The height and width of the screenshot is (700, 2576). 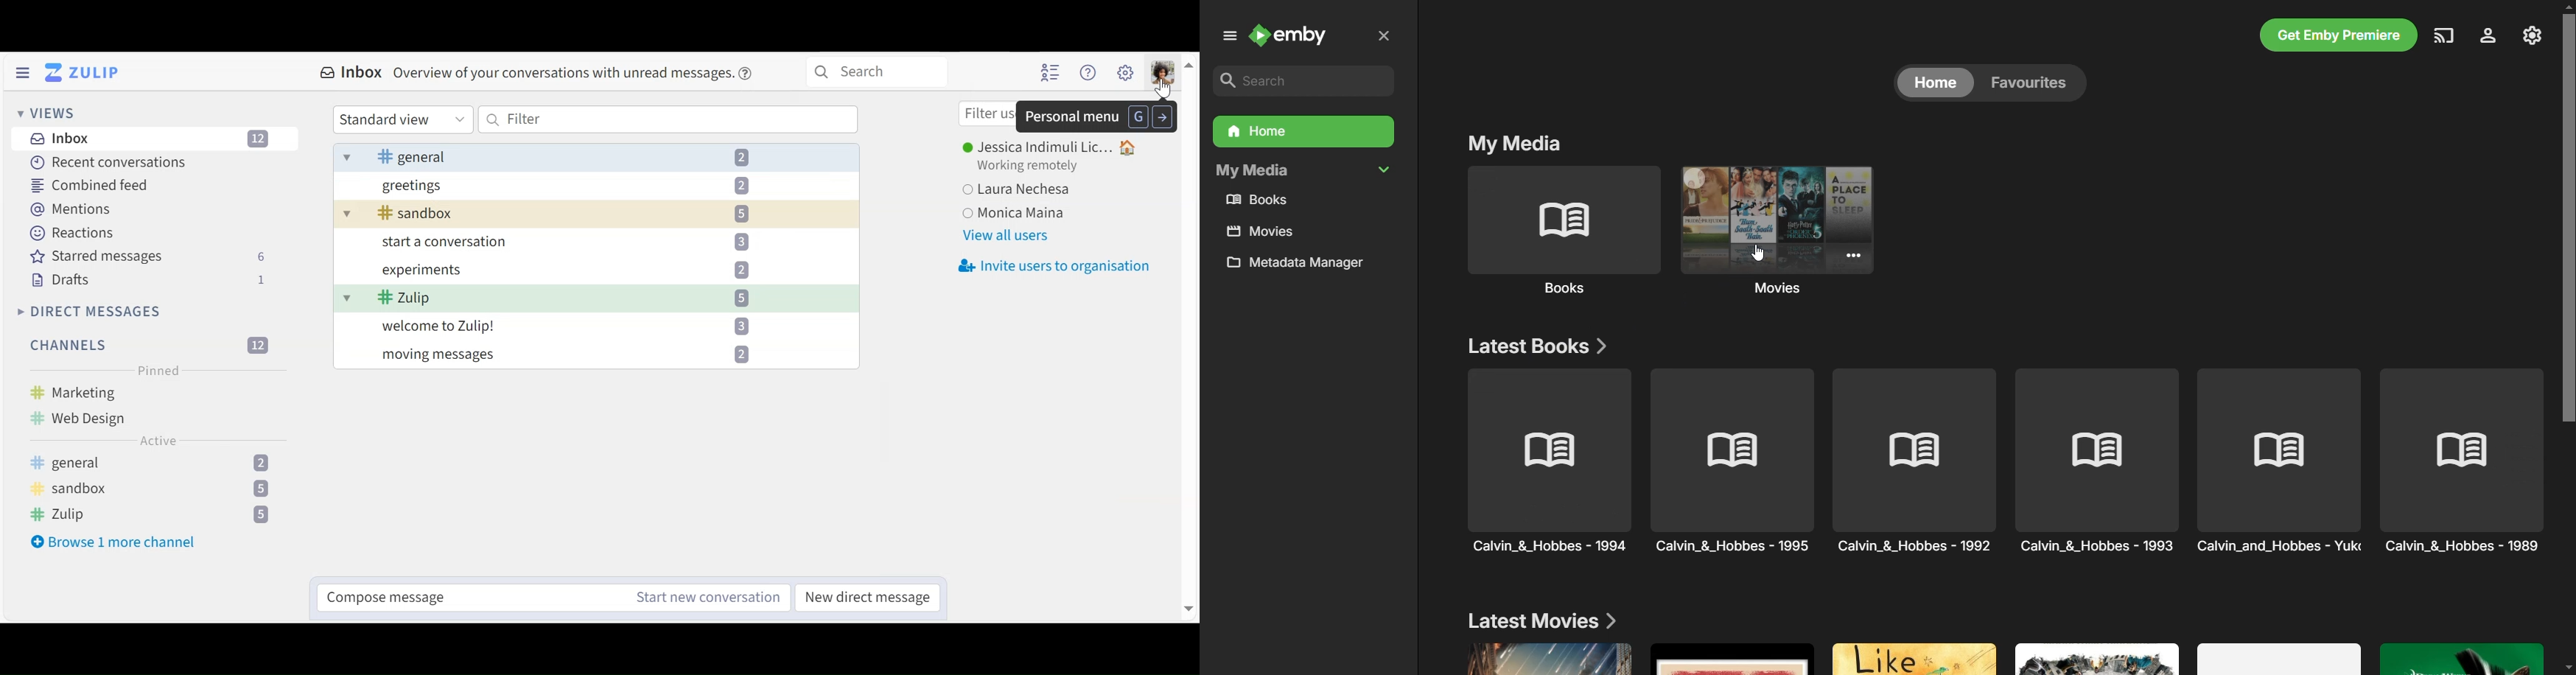 What do you see at coordinates (742, 271) in the screenshot?
I see `2` at bounding box center [742, 271].